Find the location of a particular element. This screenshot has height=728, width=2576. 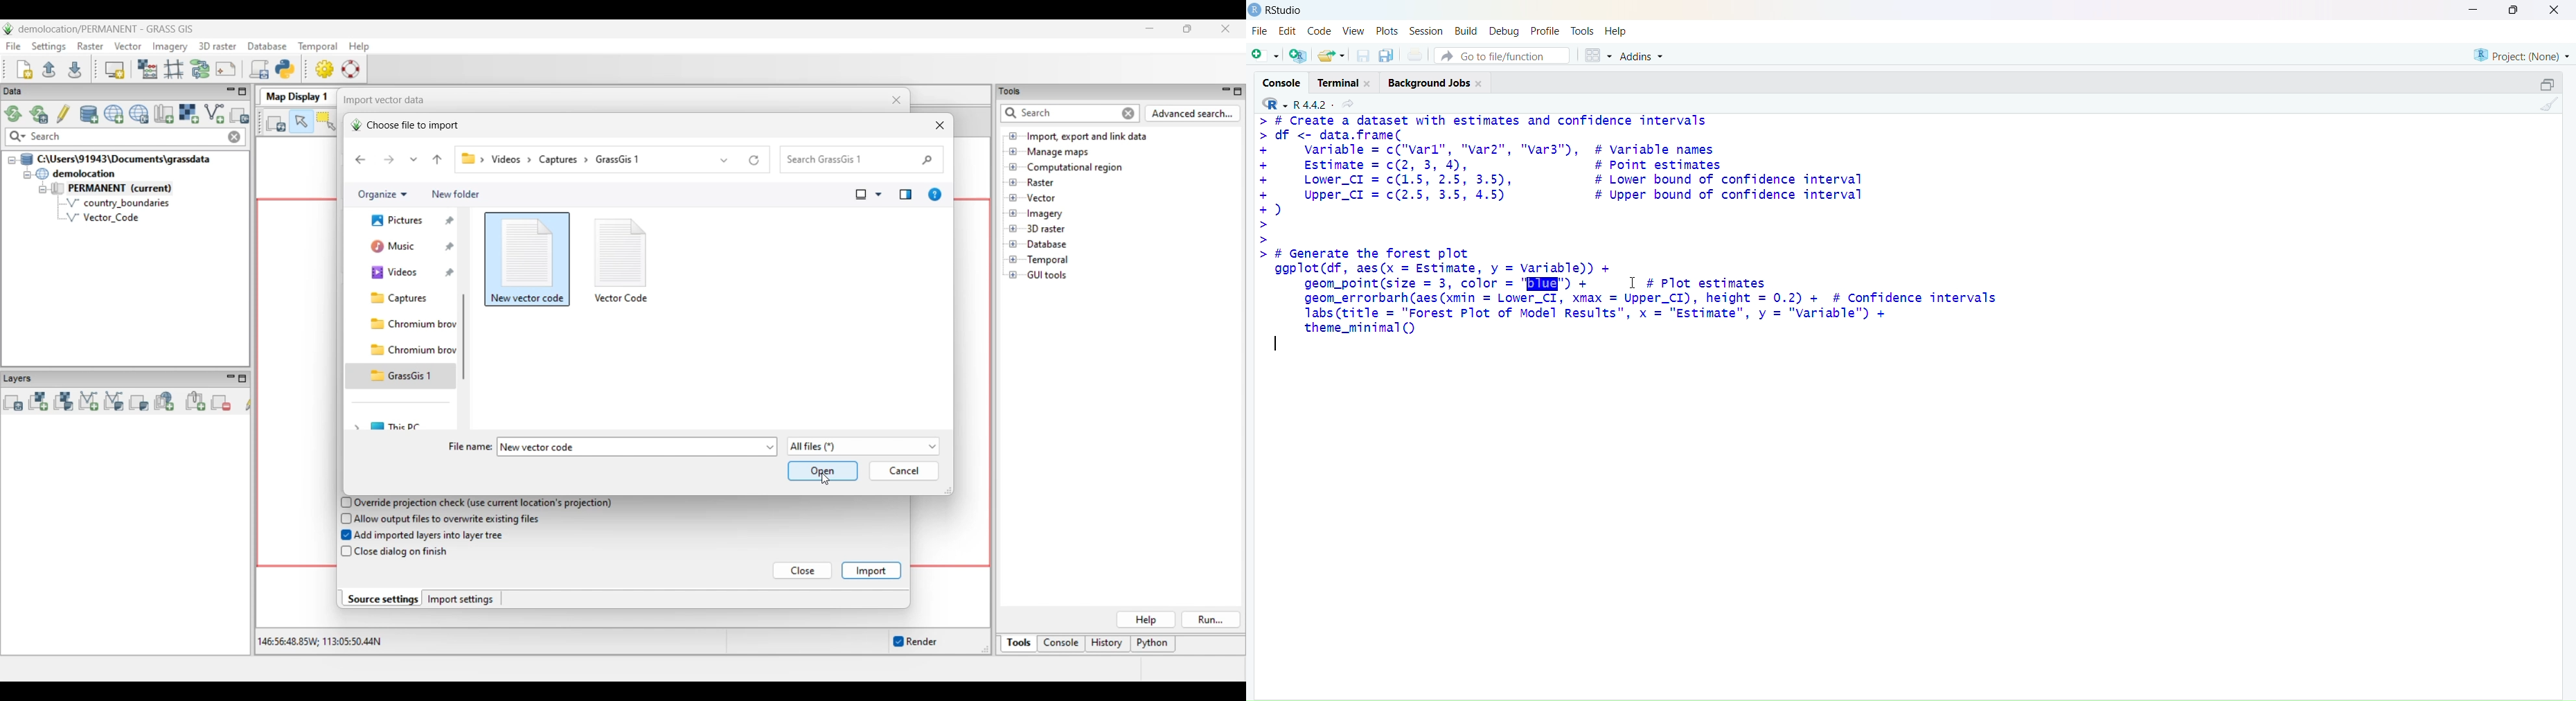

share current directory is located at coordinates (1347, 104).